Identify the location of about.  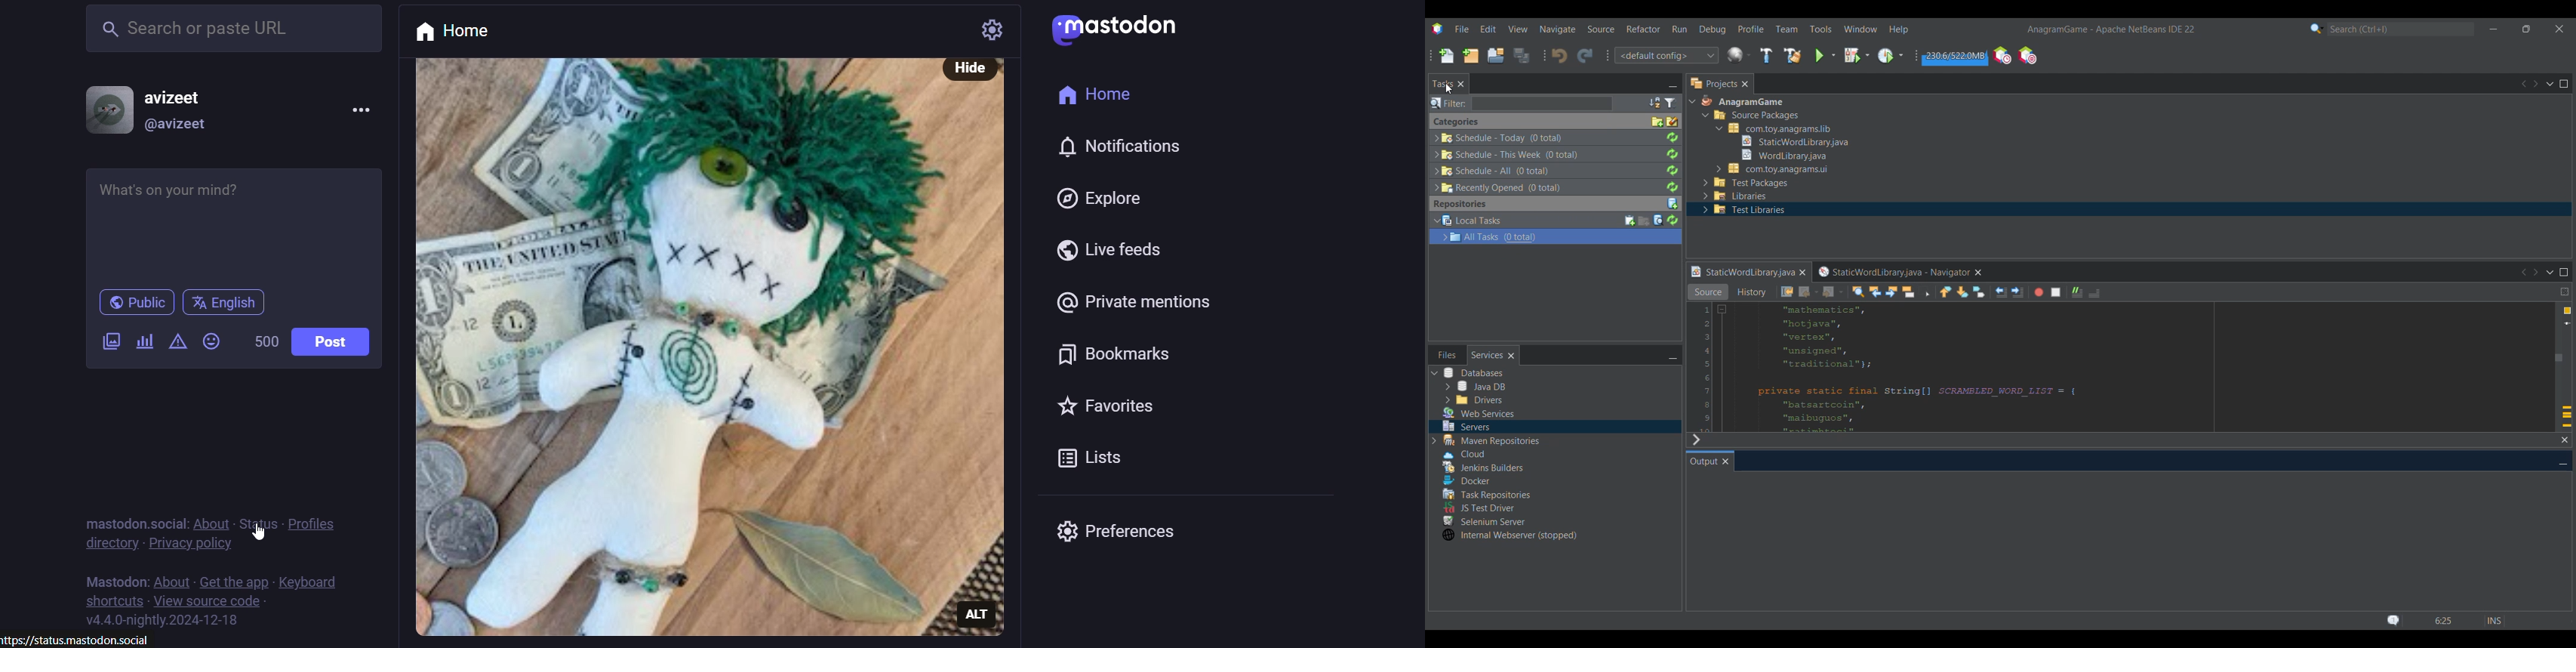
(173, 581).